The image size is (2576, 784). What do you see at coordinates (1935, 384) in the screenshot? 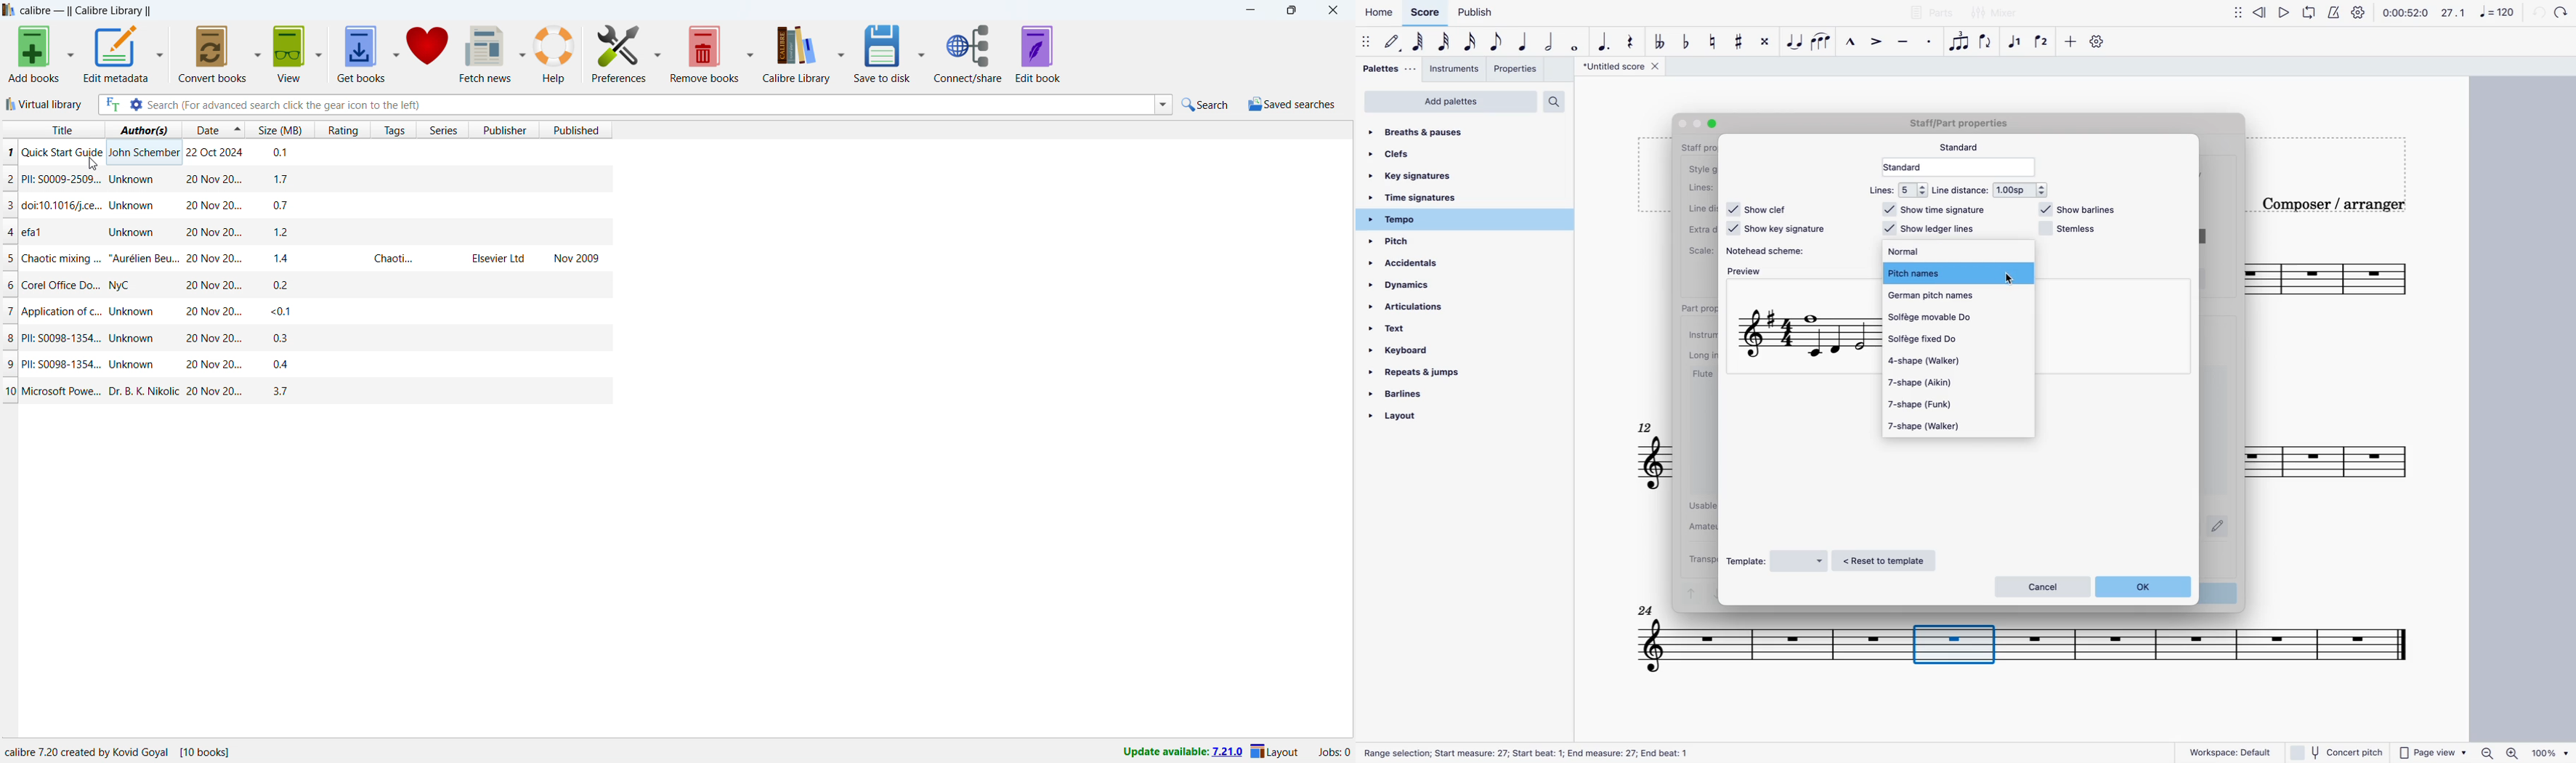
I see `7-shape ` at bounding box center [1935, 384].